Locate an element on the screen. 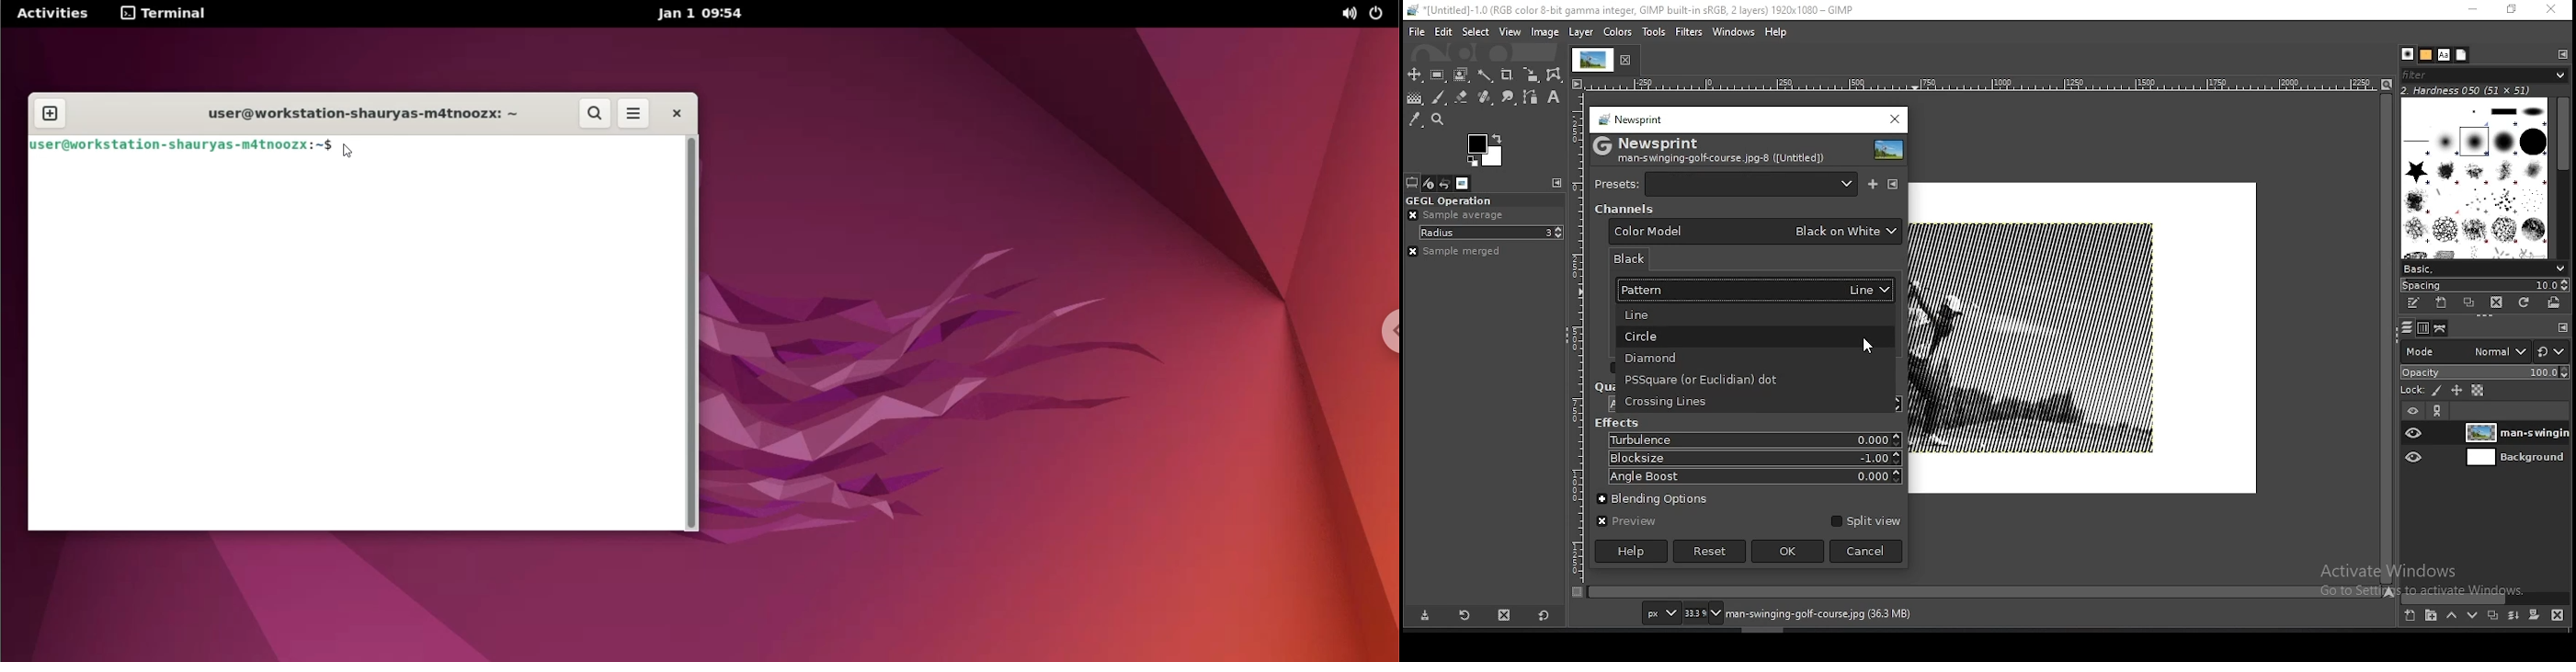 This screenshot has height=672, width=2576. save tool preset is located at coordinates (1426, 616).